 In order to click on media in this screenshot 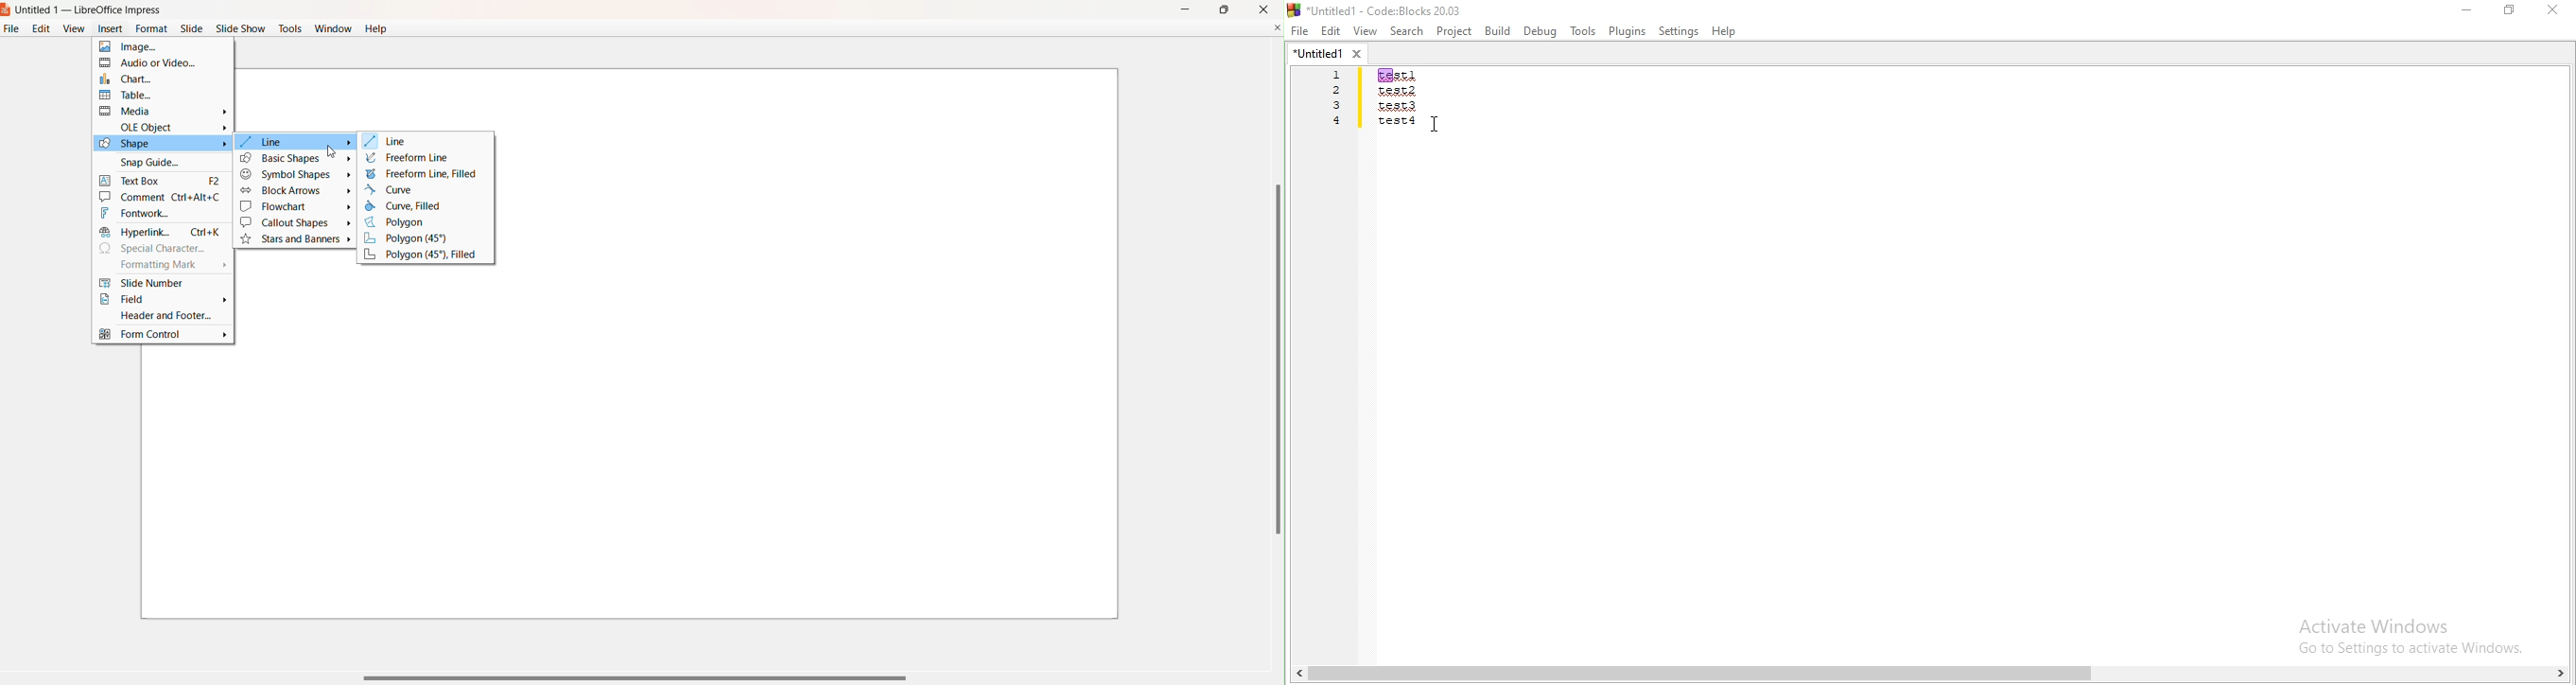, I will do `click(165, 111)`.